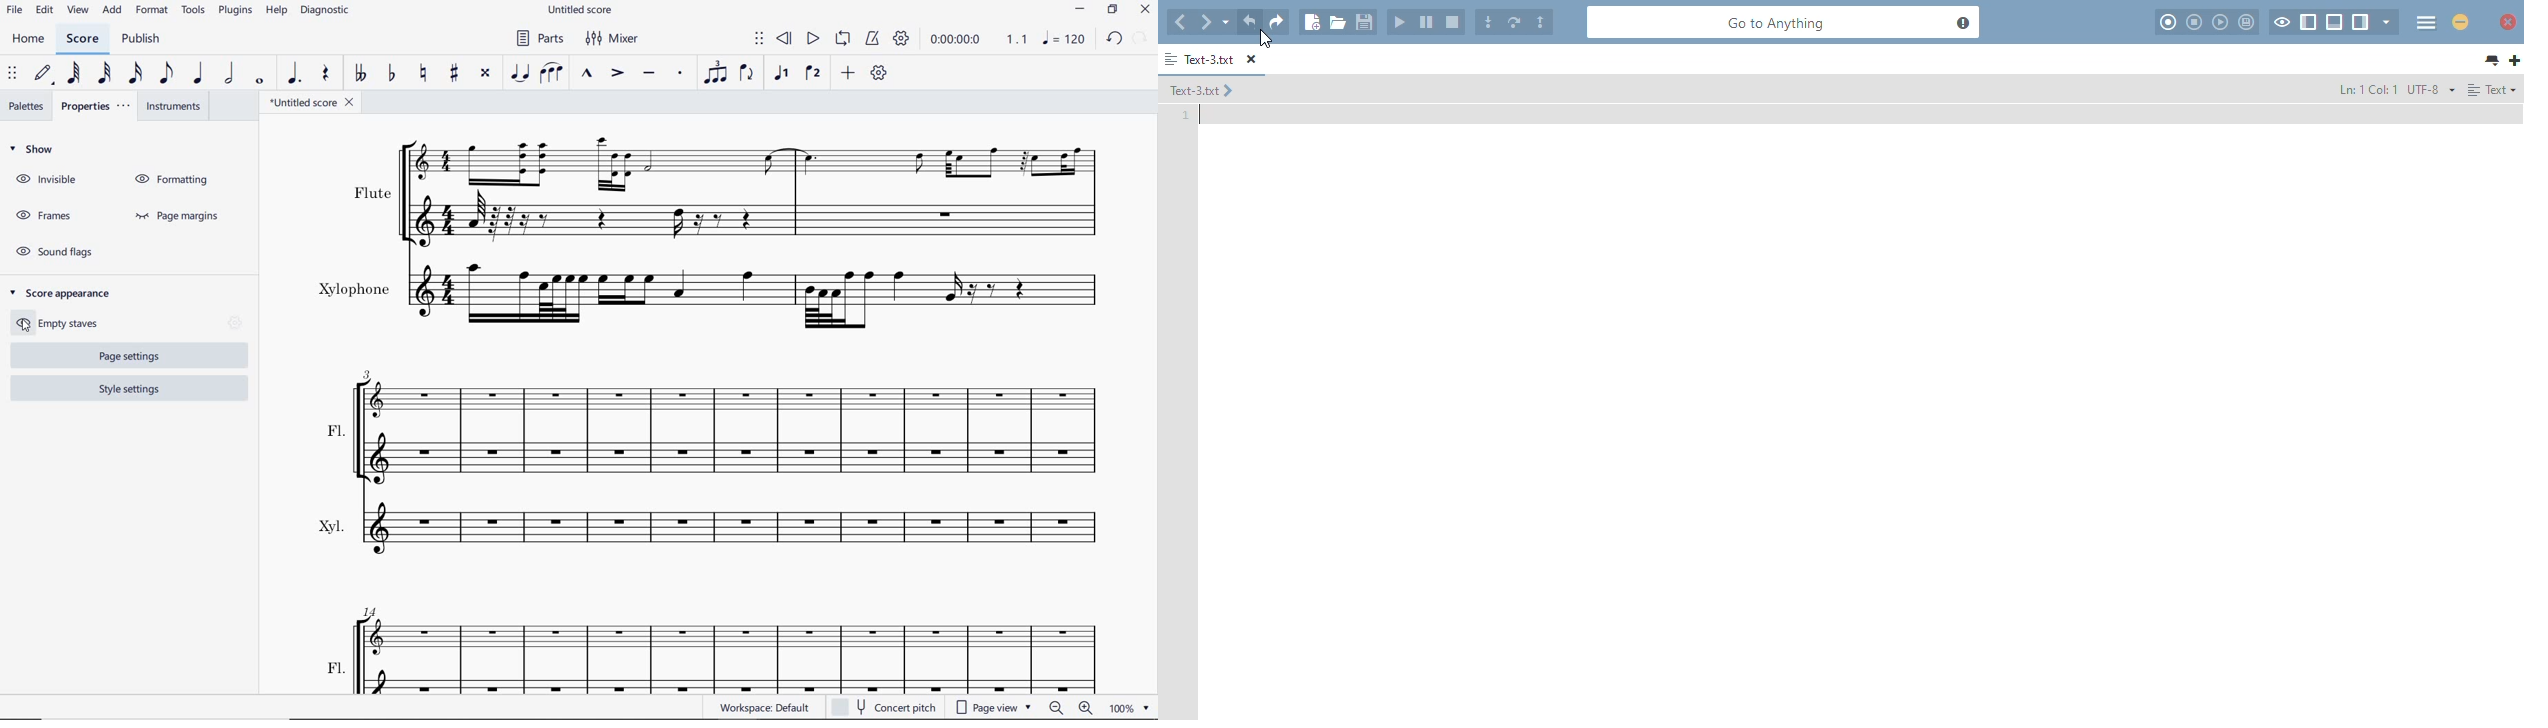 Image resolution: width=2548 pixels, height=728 pixels. What do you see at coordinates (1130, 708) in the screenshot?
I see `zoom factor` at bounding box center [1130, 708].